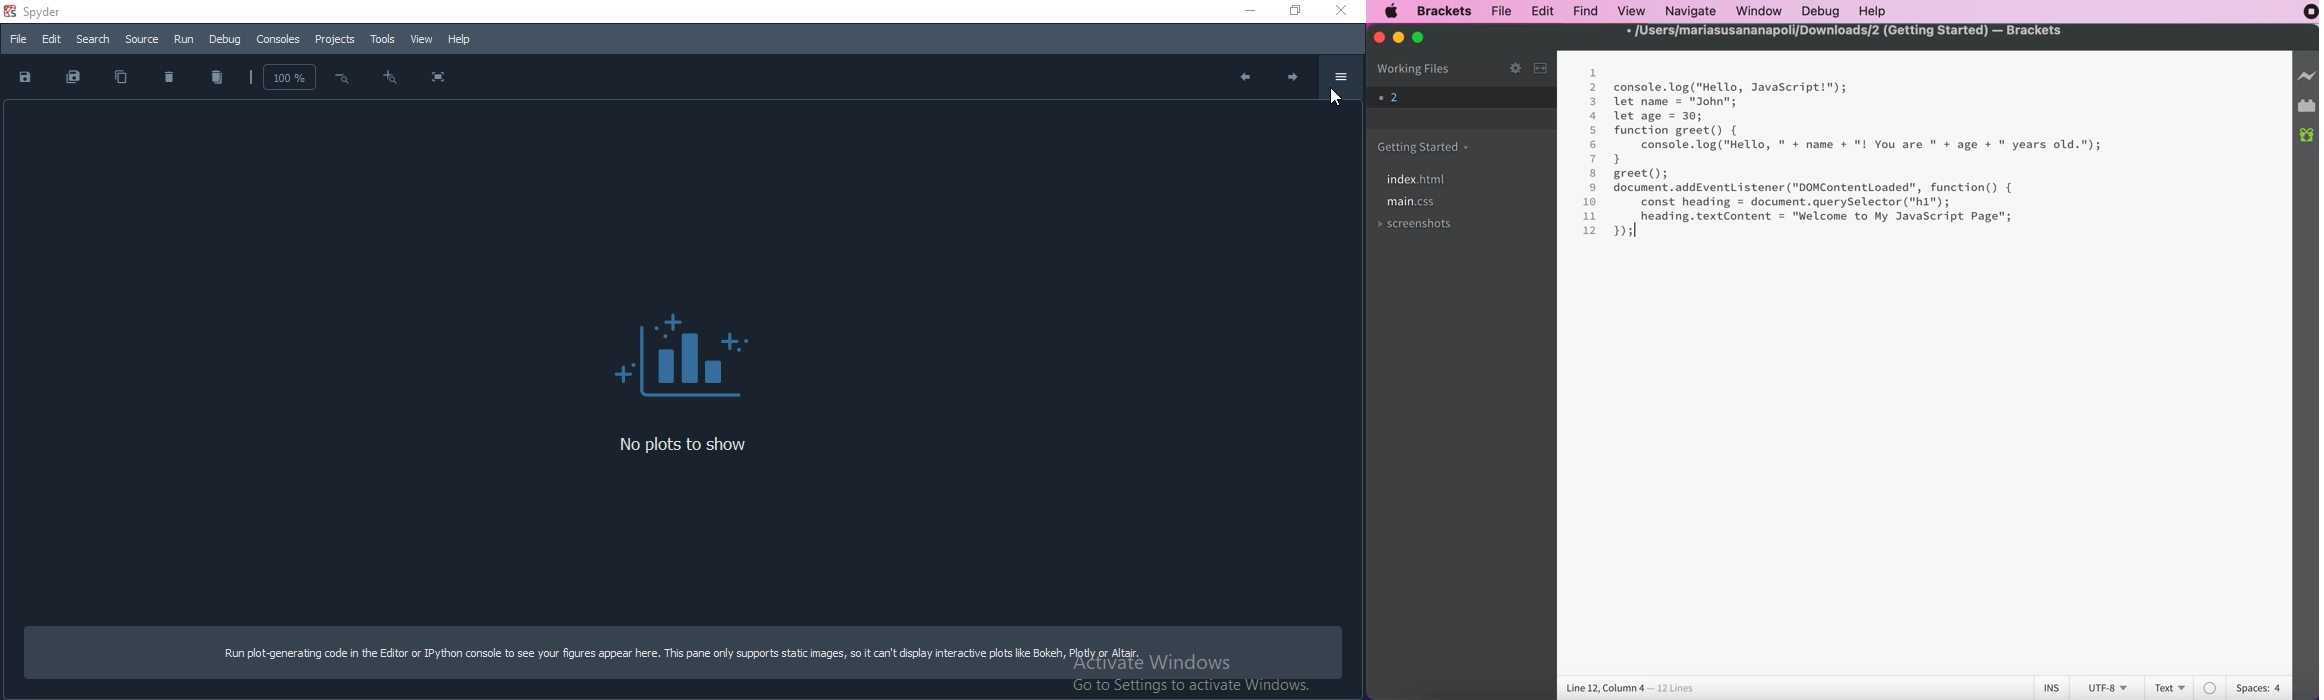  I want to click on split the editor vertically or horizontally, so click(1540, 70).